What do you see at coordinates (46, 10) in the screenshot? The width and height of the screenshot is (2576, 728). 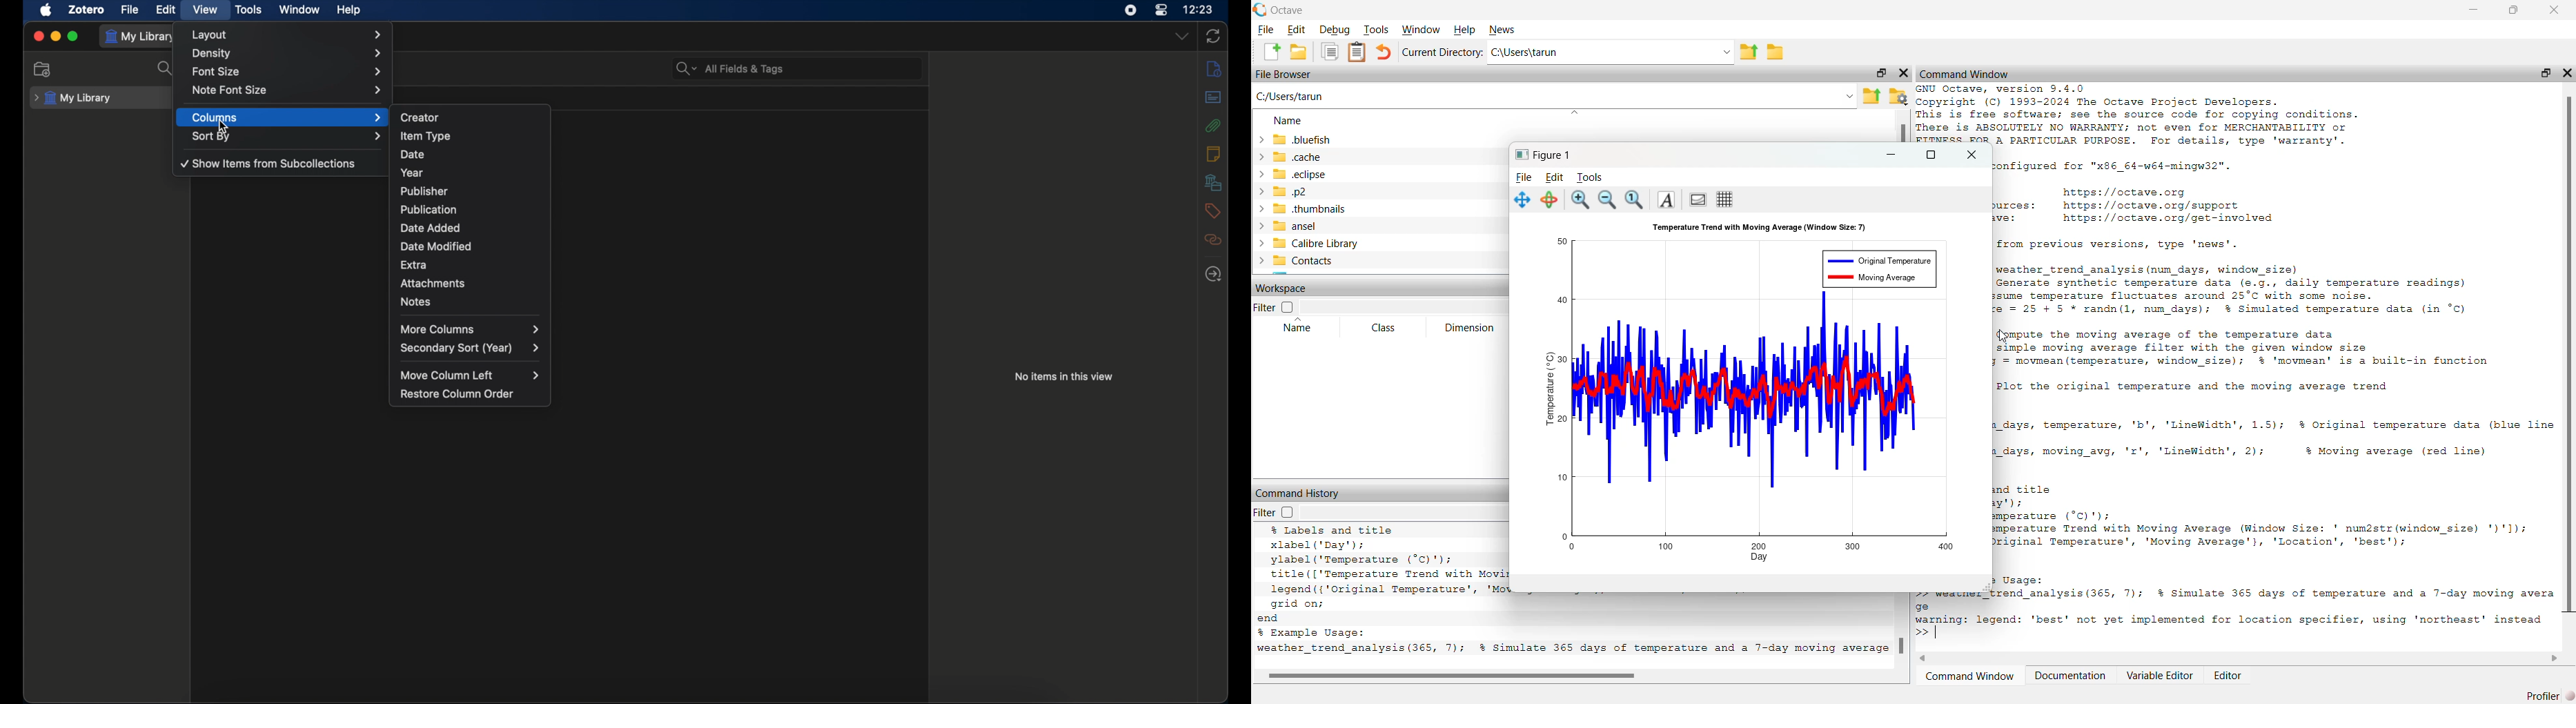 I see `apple` at bounding box center [46, 10].